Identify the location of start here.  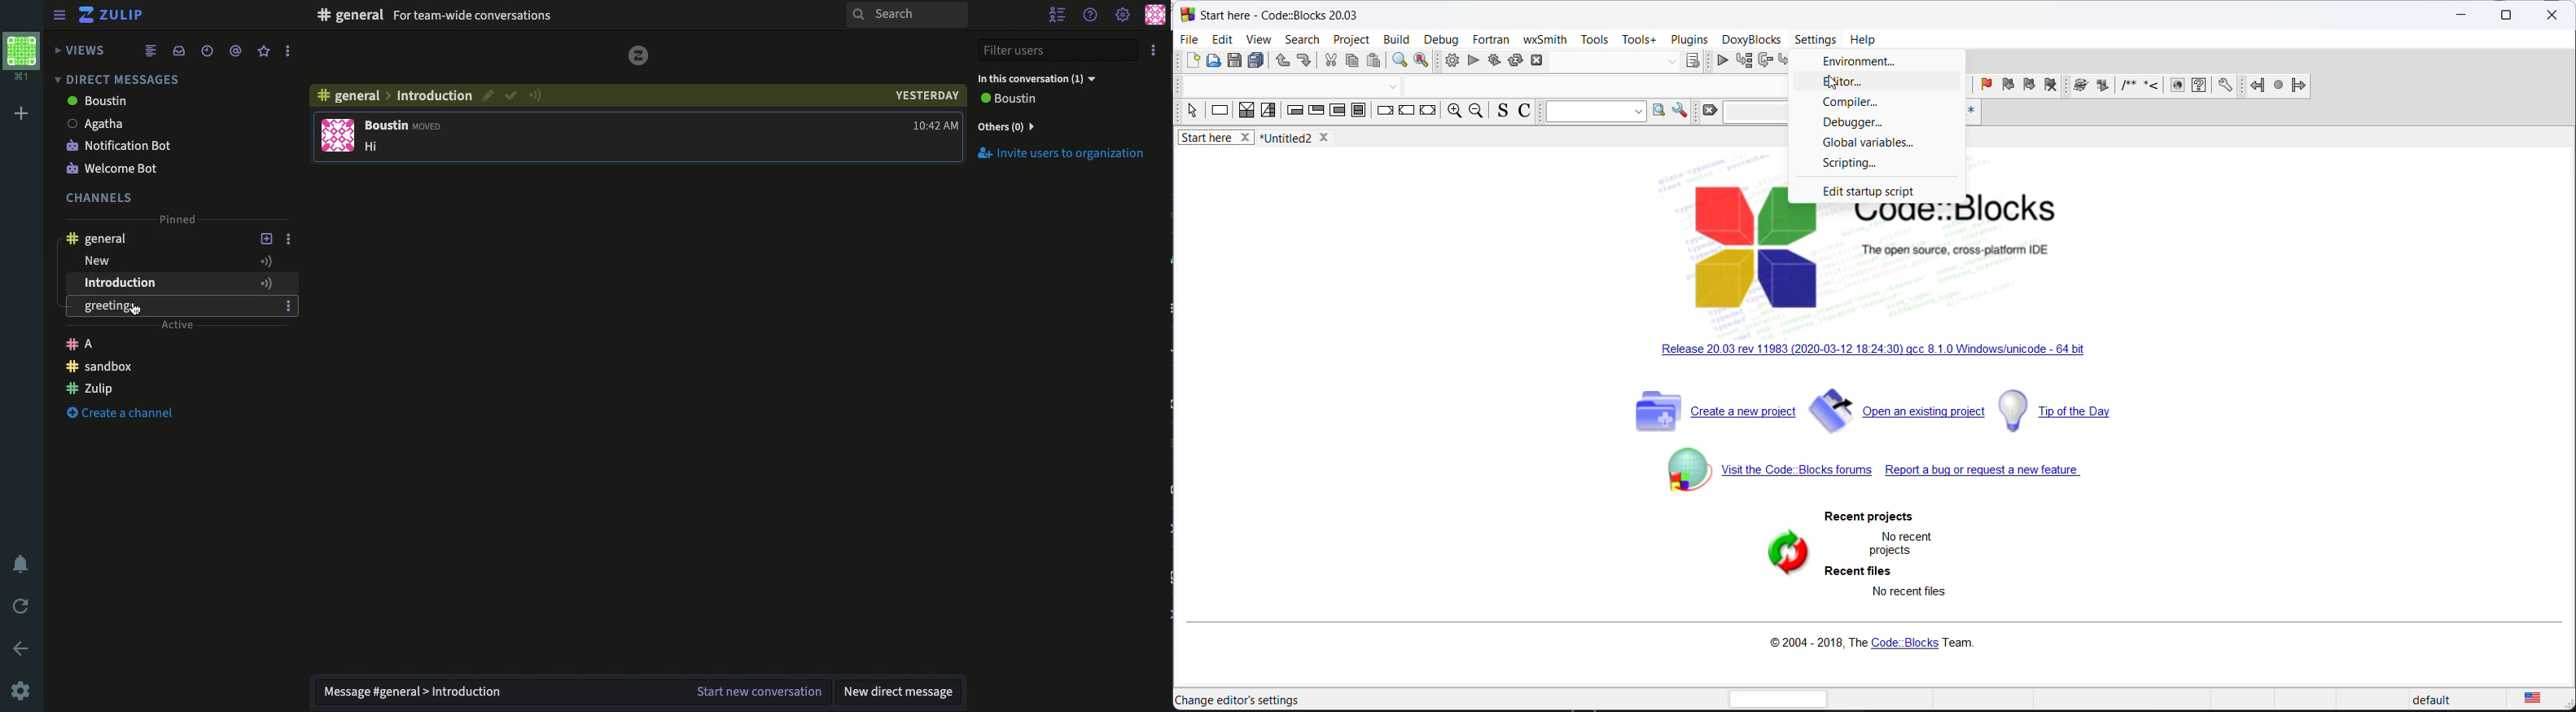
(1217, 140).